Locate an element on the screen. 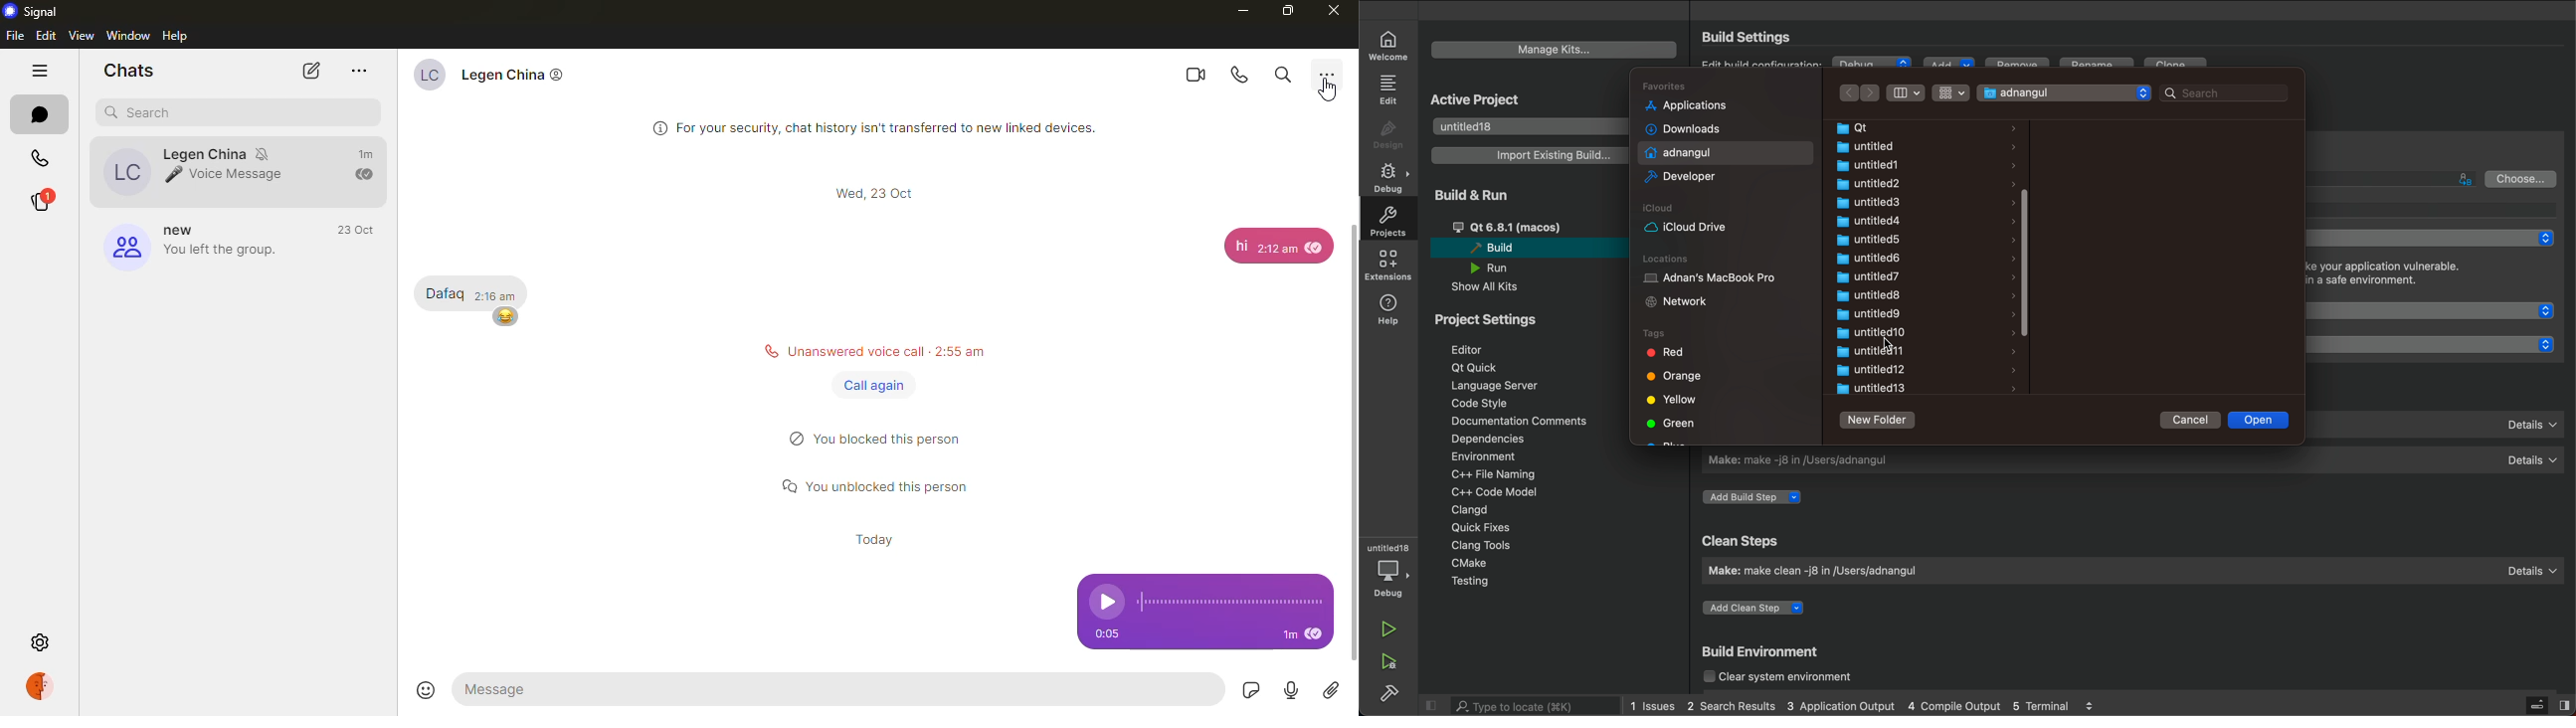 The image size is (2576, 728). 5 Terminal is located at coordinates (2038, 704).